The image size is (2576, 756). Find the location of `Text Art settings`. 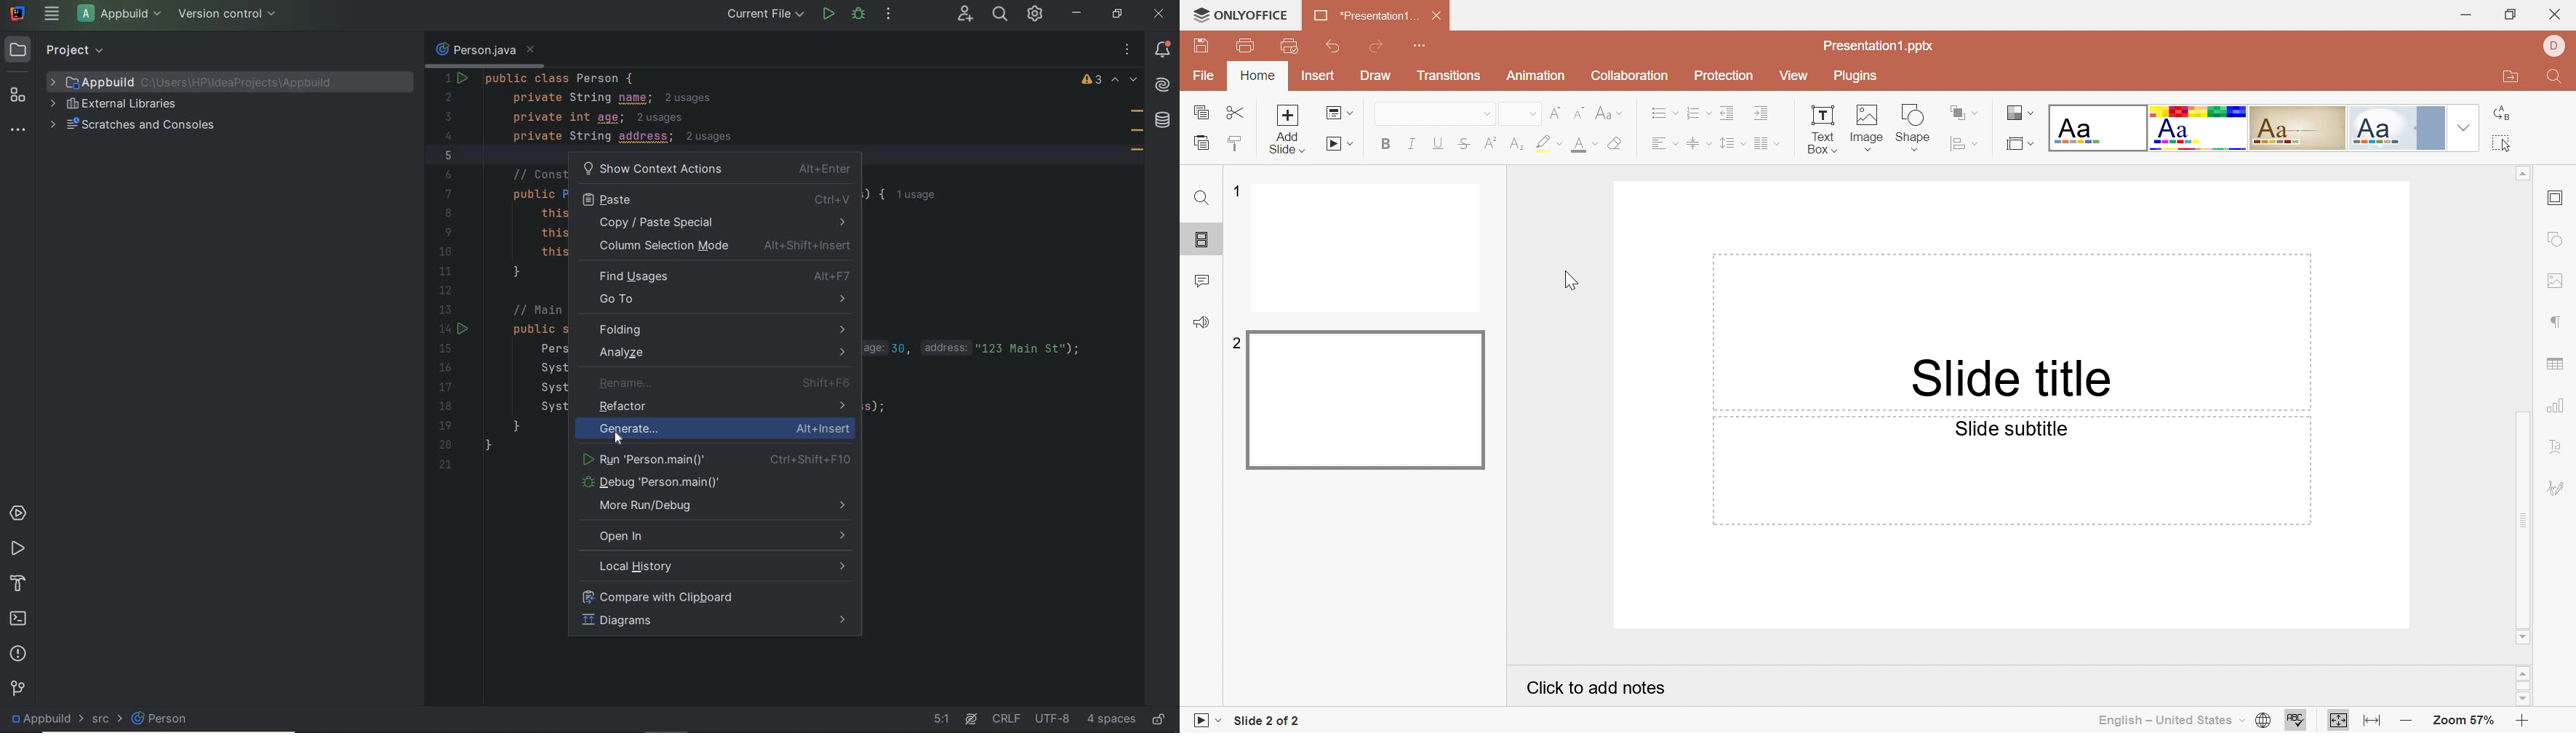

Text Art settings is located at coordinates (2556, 446).